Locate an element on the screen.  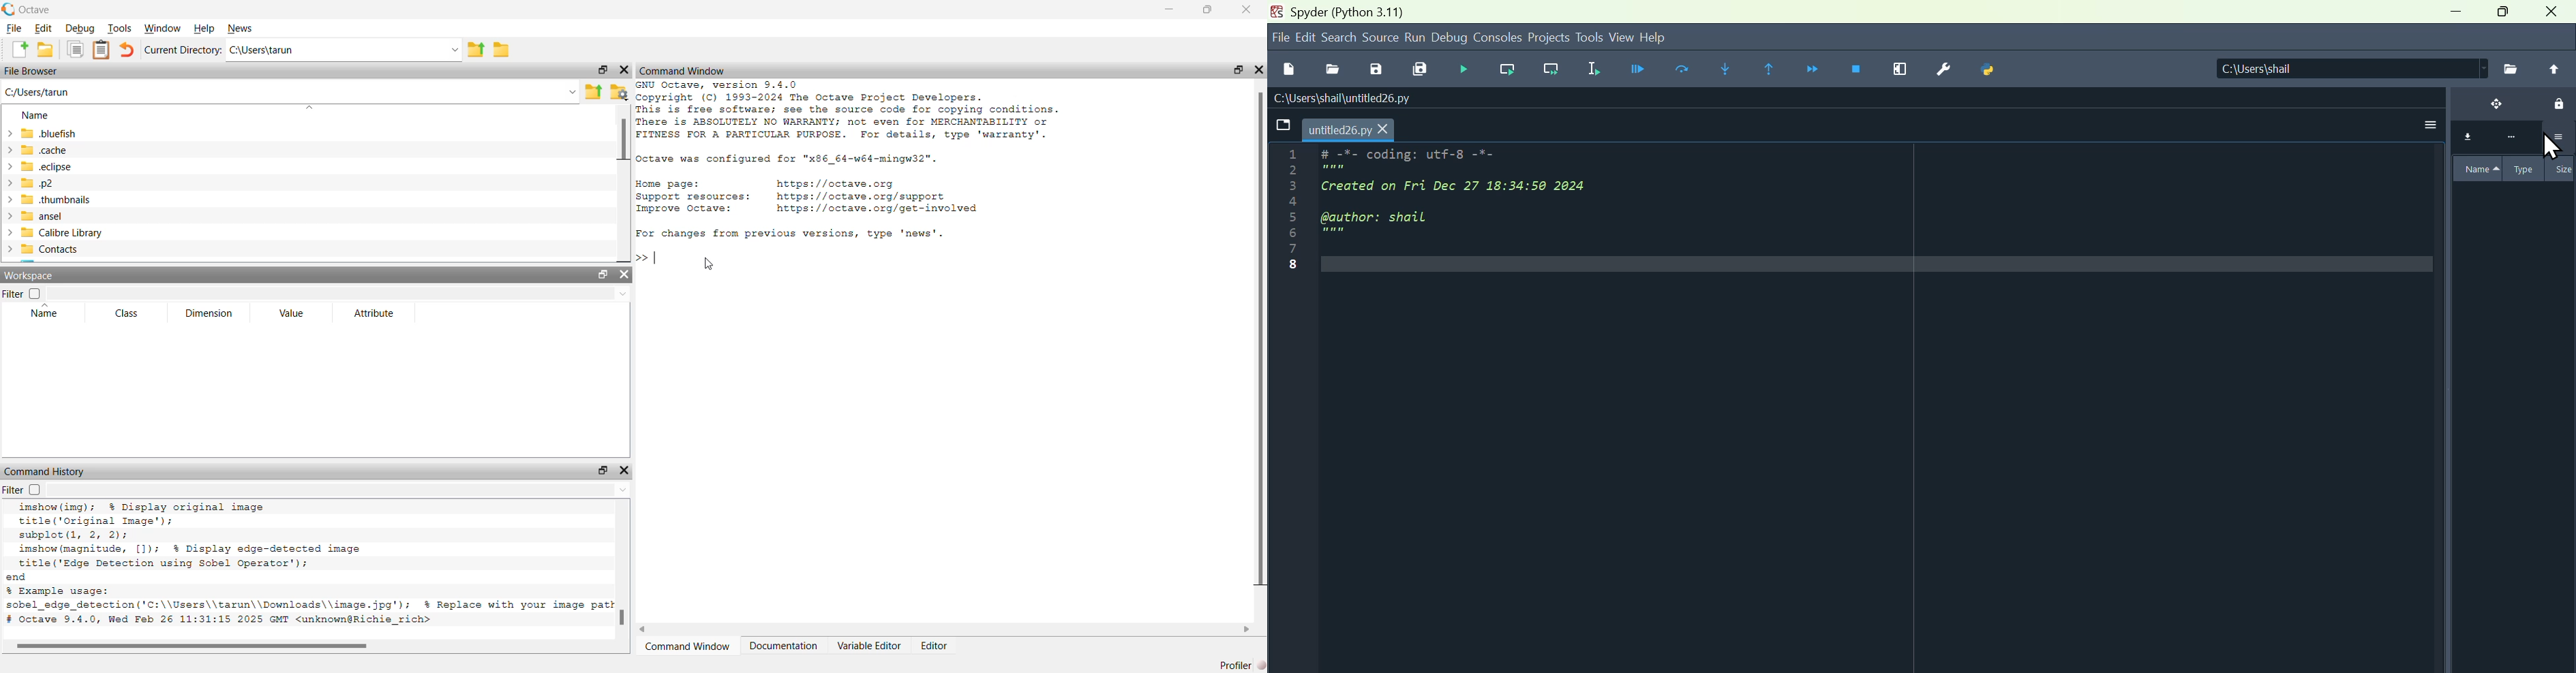
minimise is located at coordinates (2451, 16).